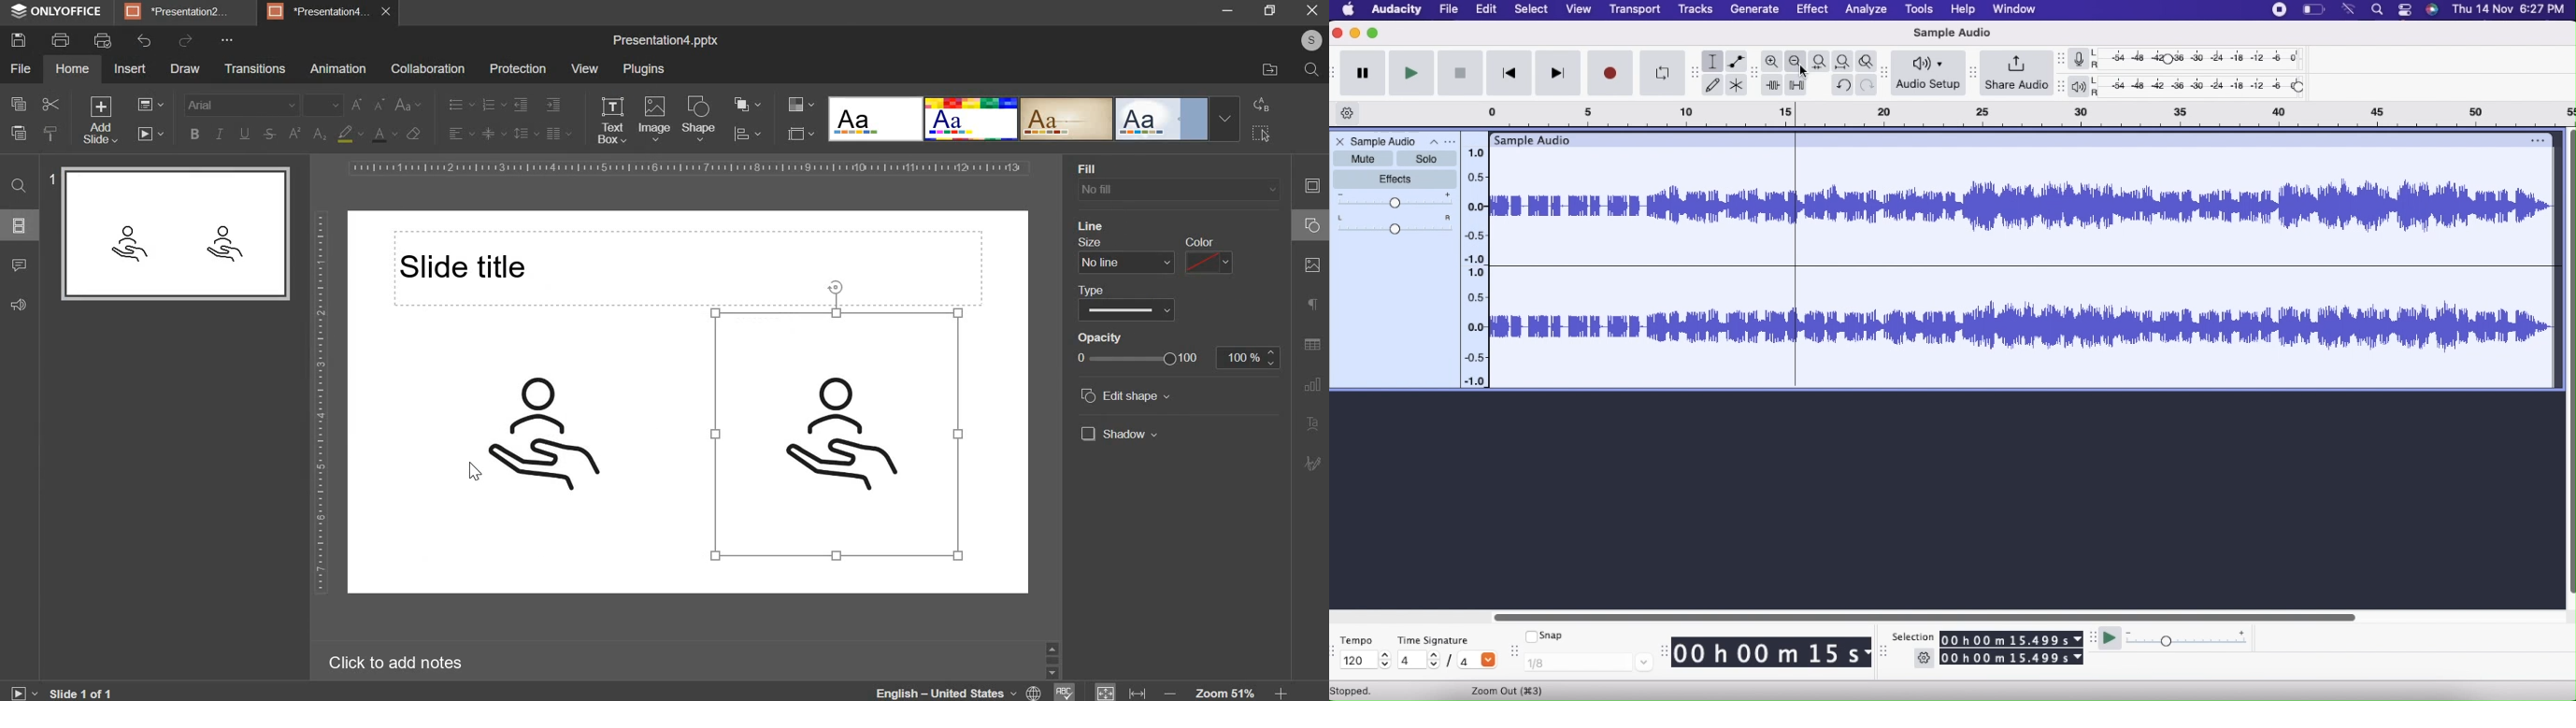 Image resolution: width=2576 pixels, height=728 pixels. I want to click on decrease zoom, so click(1173, 693).